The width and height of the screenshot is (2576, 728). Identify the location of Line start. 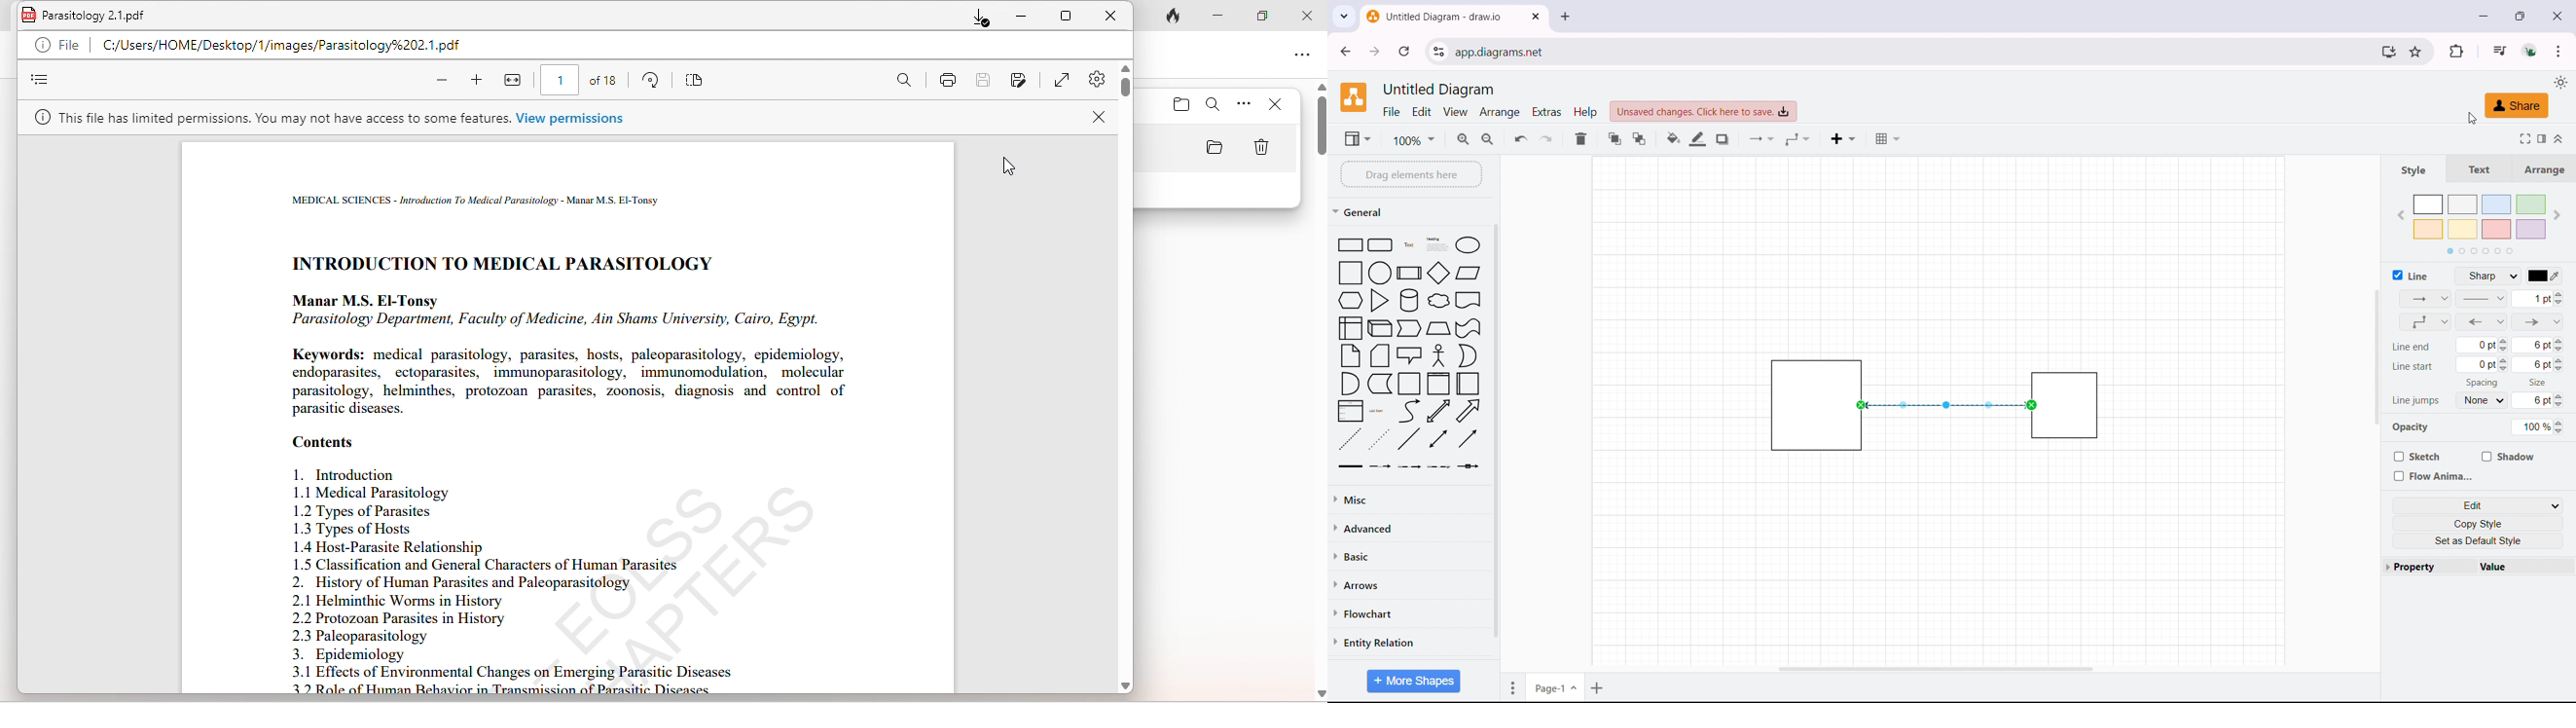
(2414, 368).